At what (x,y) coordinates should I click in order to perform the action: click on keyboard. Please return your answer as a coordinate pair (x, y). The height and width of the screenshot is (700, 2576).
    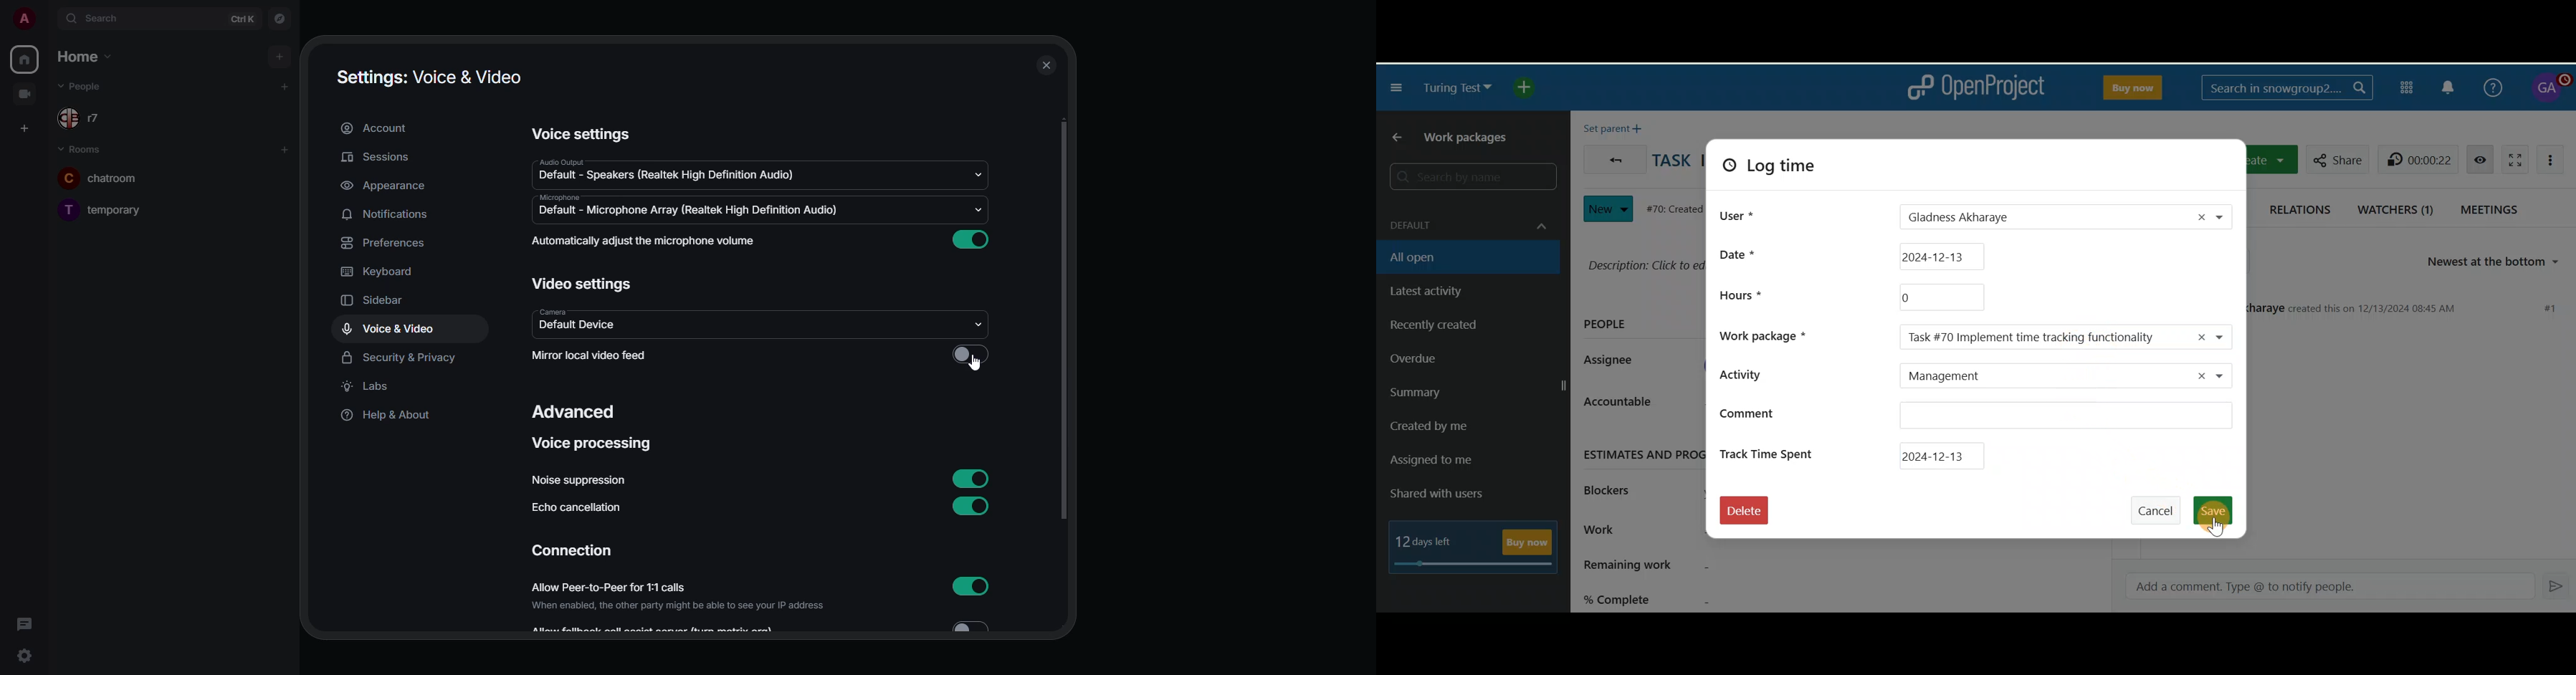
    Looking at the image, I should click on (378, 272).